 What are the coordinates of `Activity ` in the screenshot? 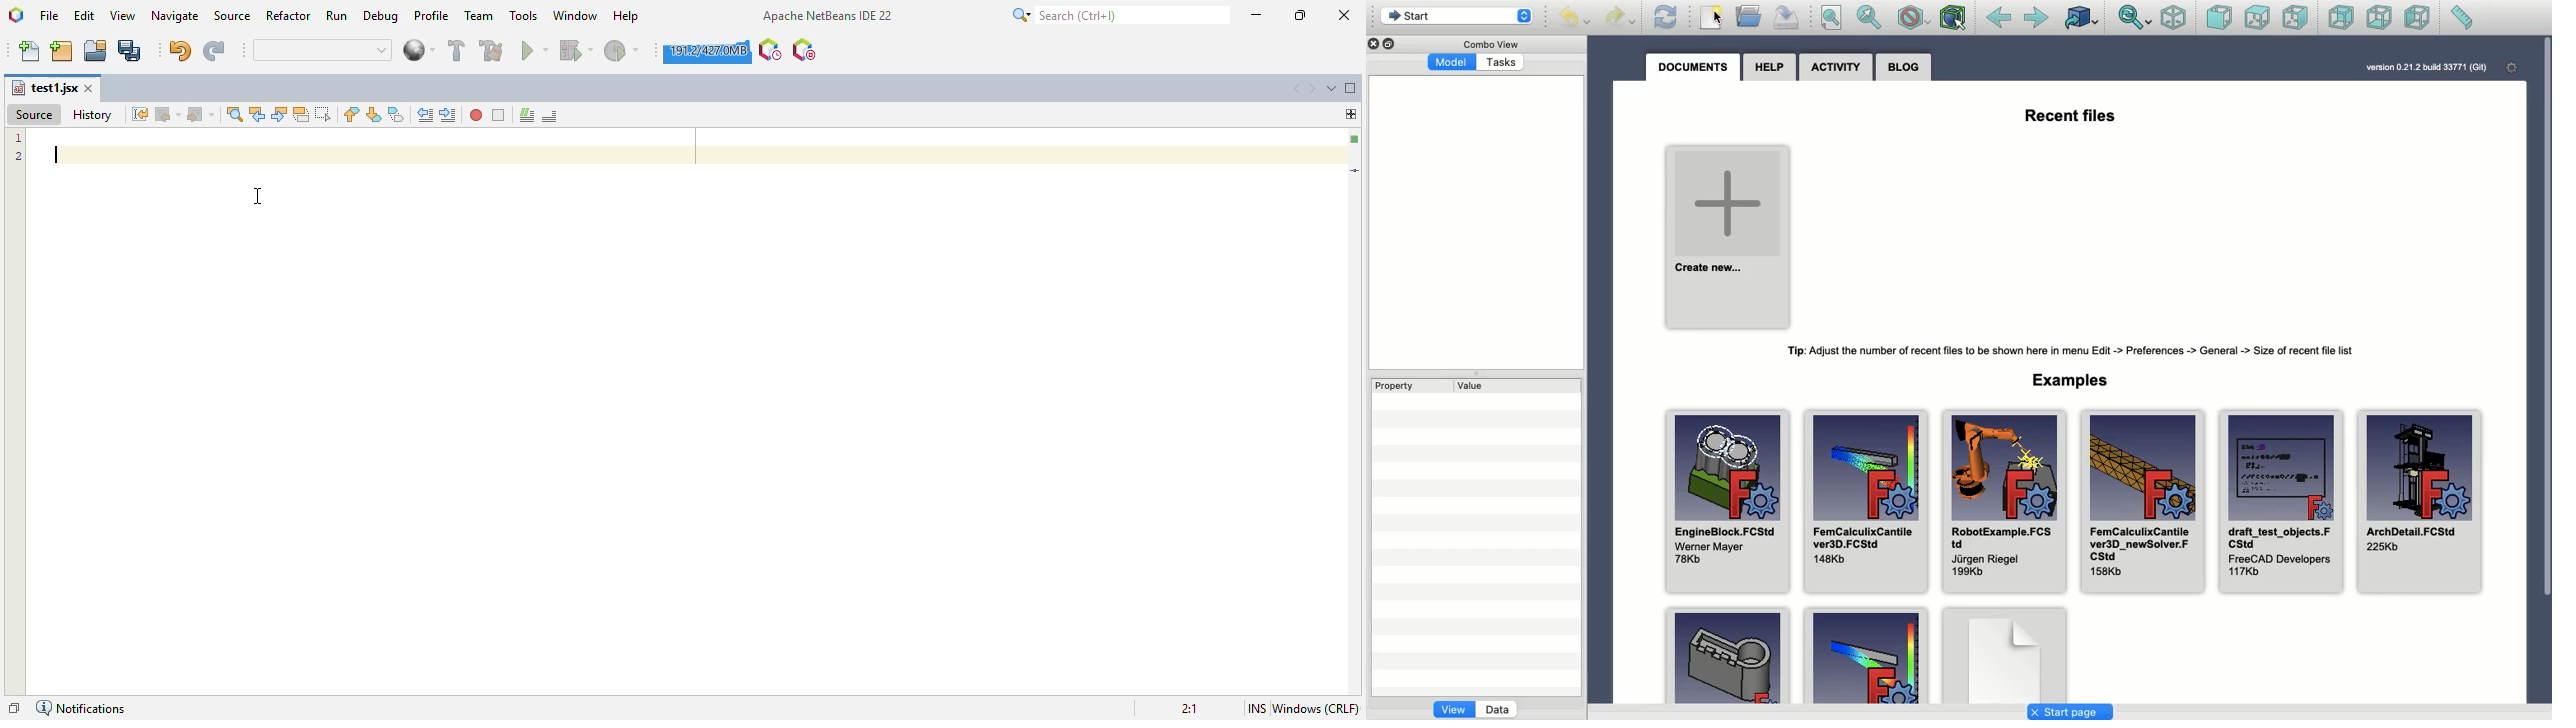 It's located at (1836, 68).